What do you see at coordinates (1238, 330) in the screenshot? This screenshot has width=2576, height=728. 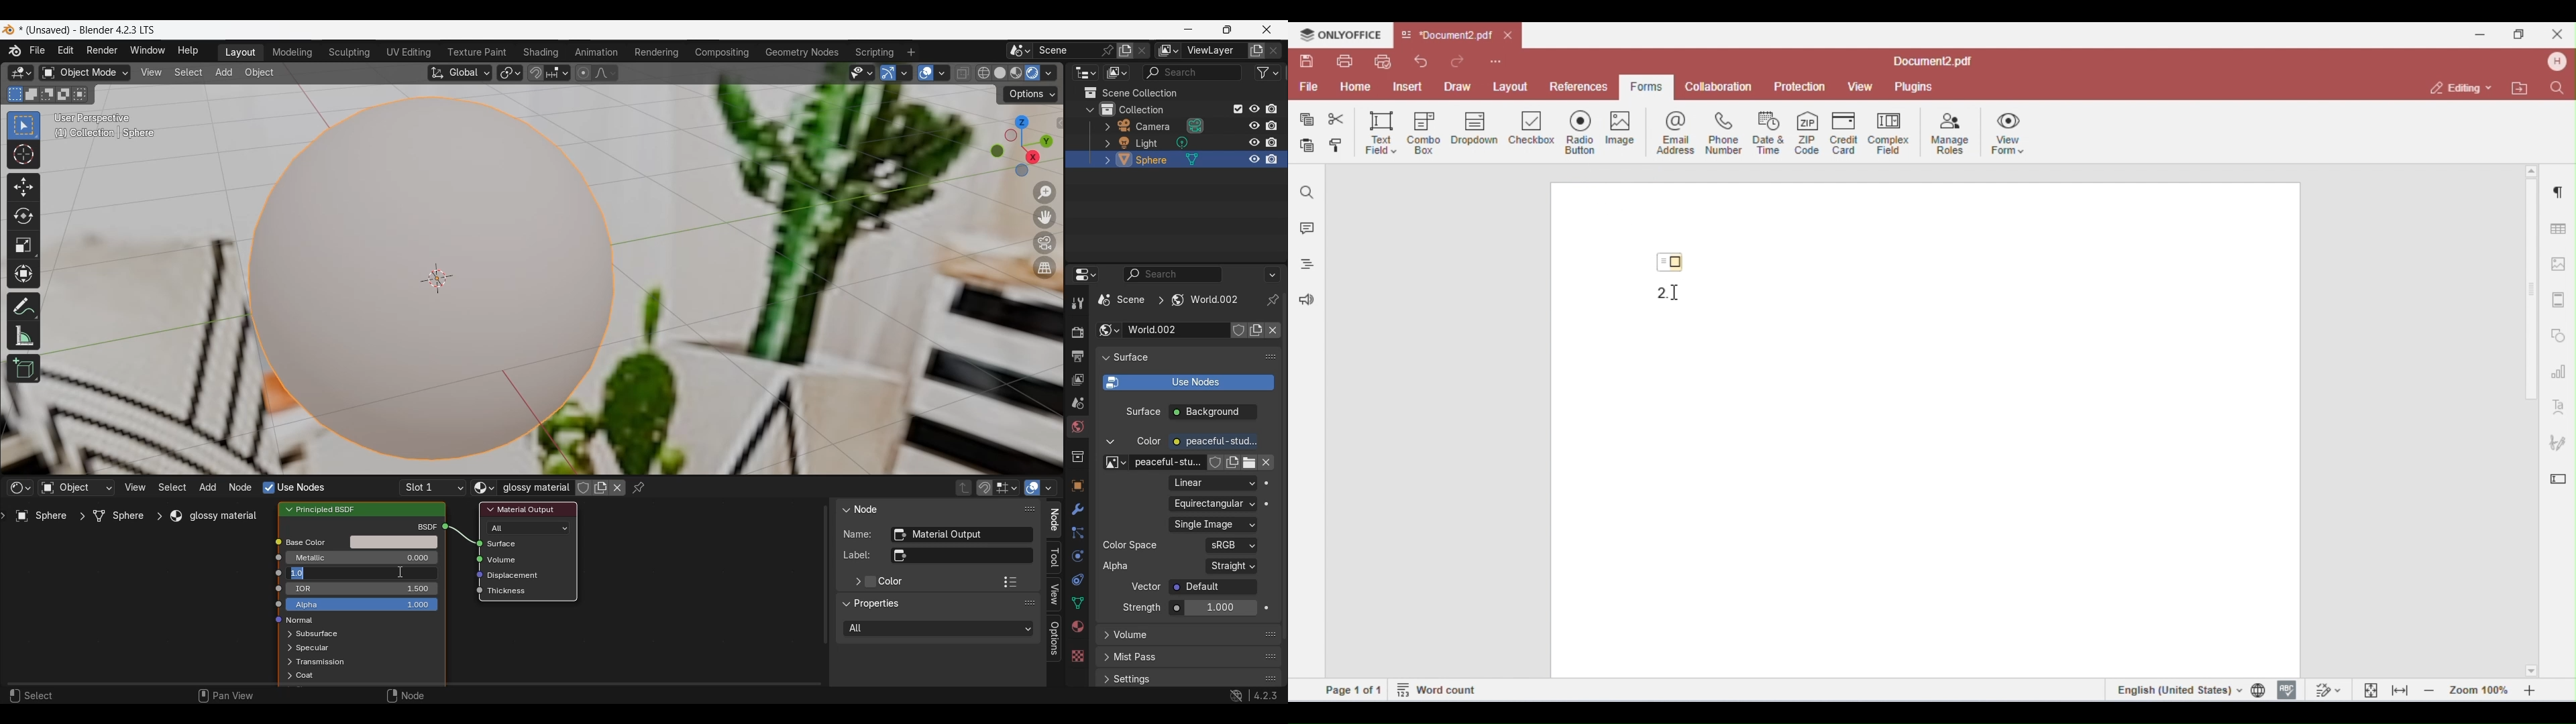 I see `Fake user` at bounding box center [1238, 330].